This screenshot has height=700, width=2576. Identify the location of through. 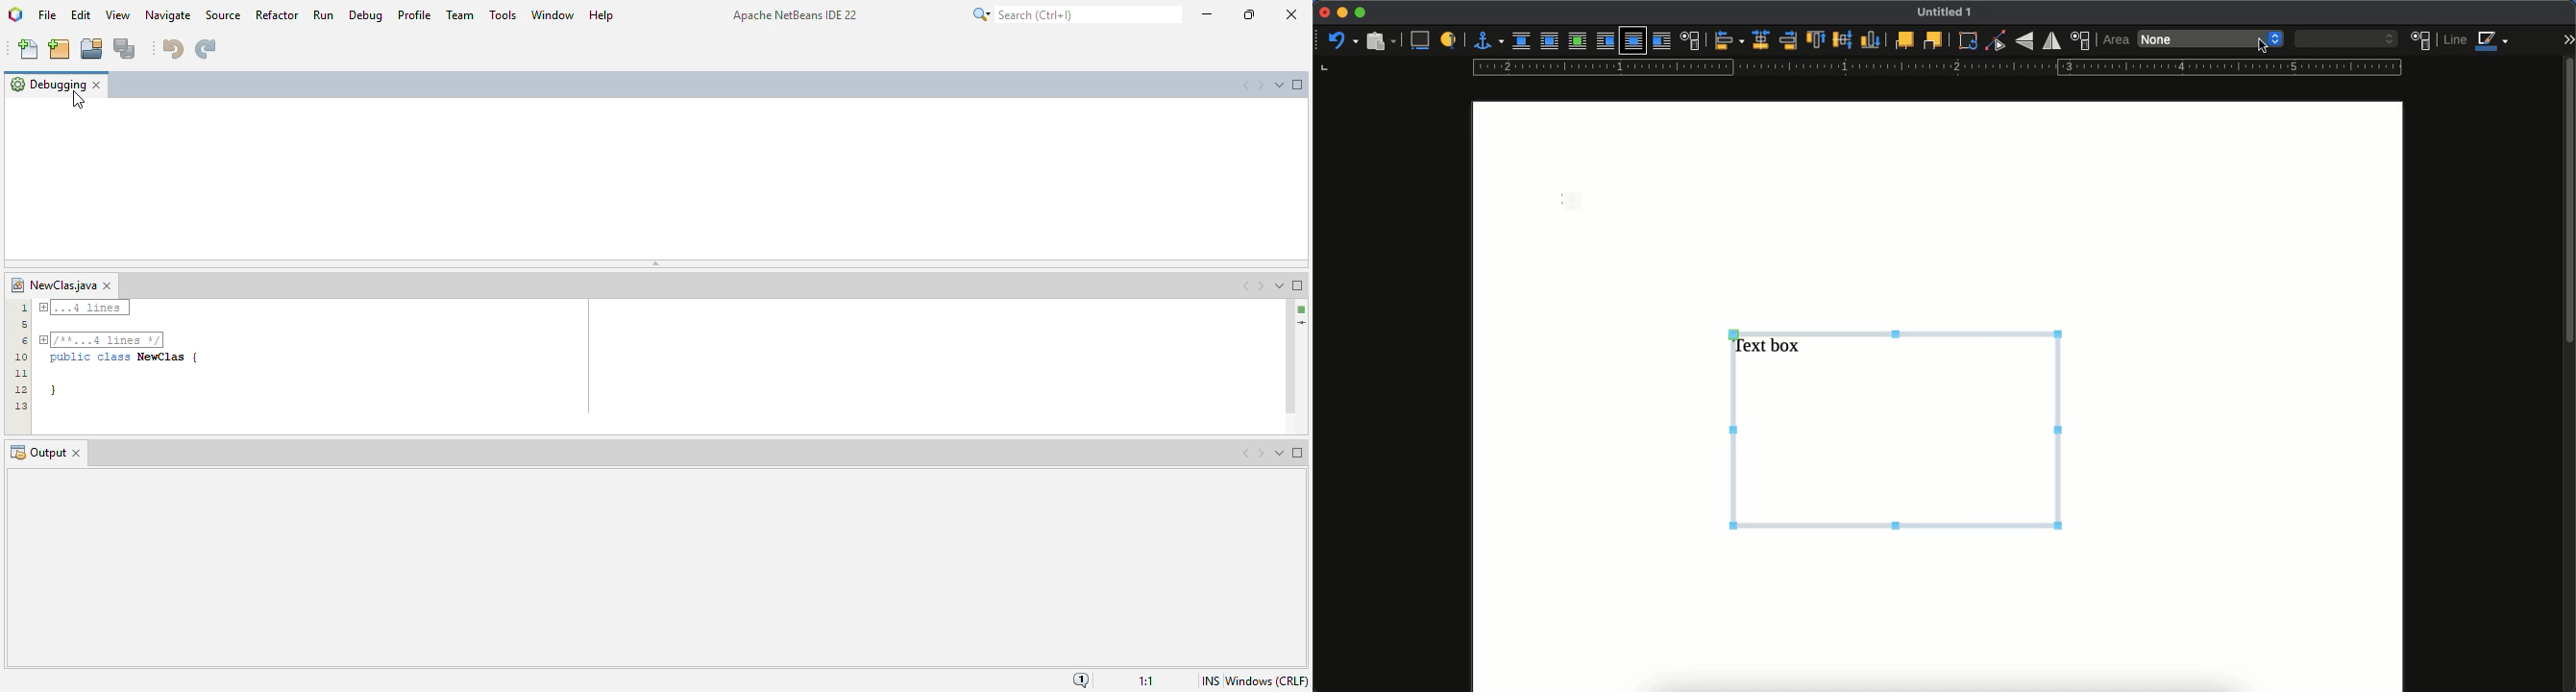
(1634, 41).